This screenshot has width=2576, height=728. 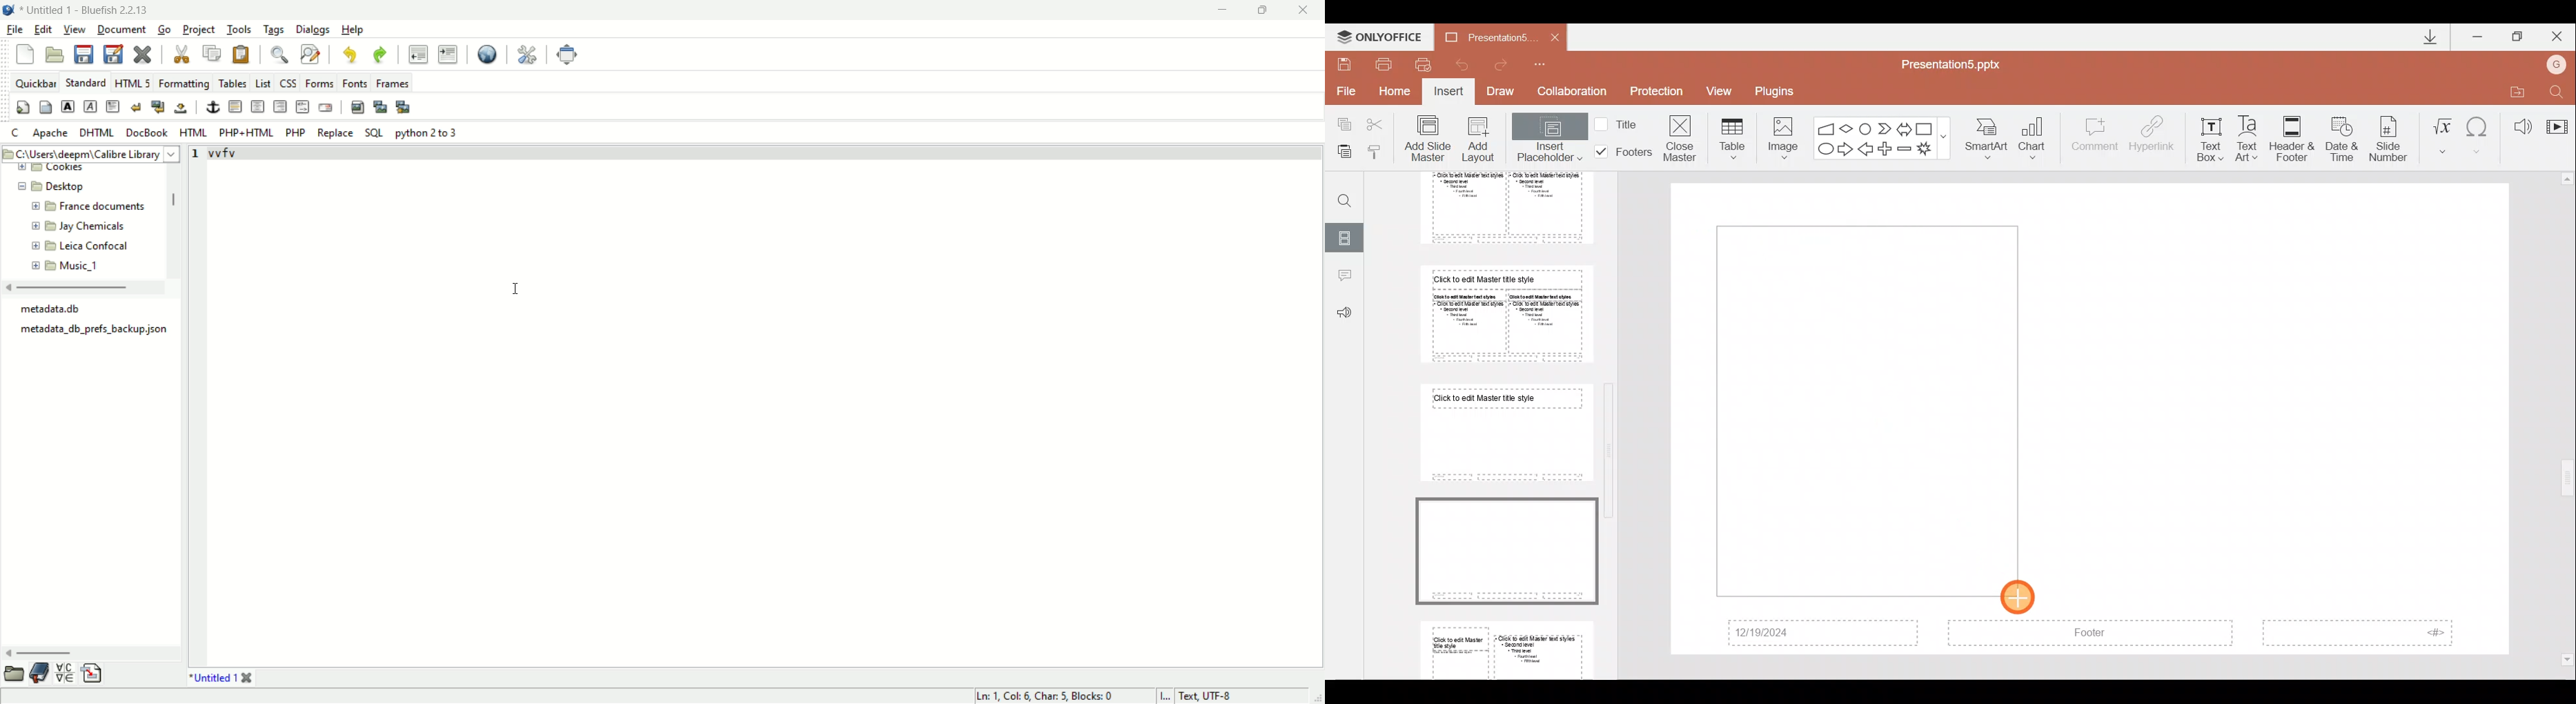 What do you see at coordinates (1656, 93) in the screenshot?
I see `Protection` at bounding box center [1656, 93].